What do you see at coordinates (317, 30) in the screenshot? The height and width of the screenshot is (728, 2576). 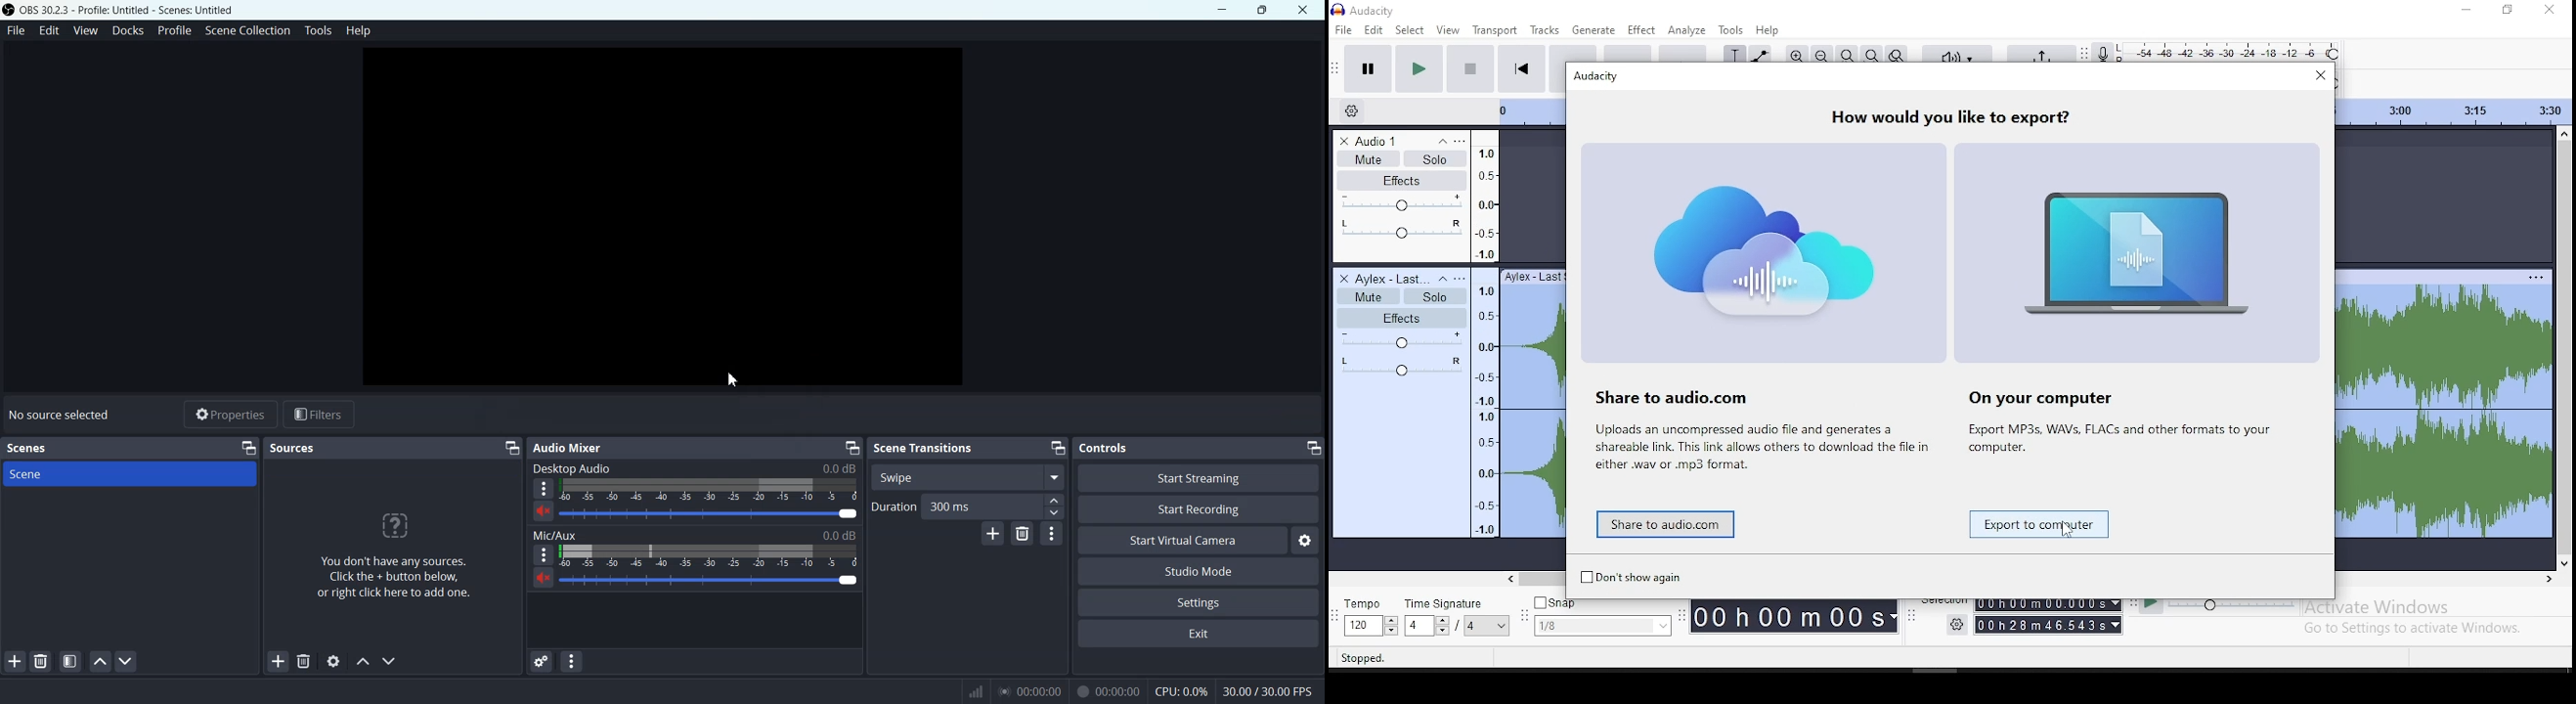 I see `Tools` at bounding box center [317, 30].